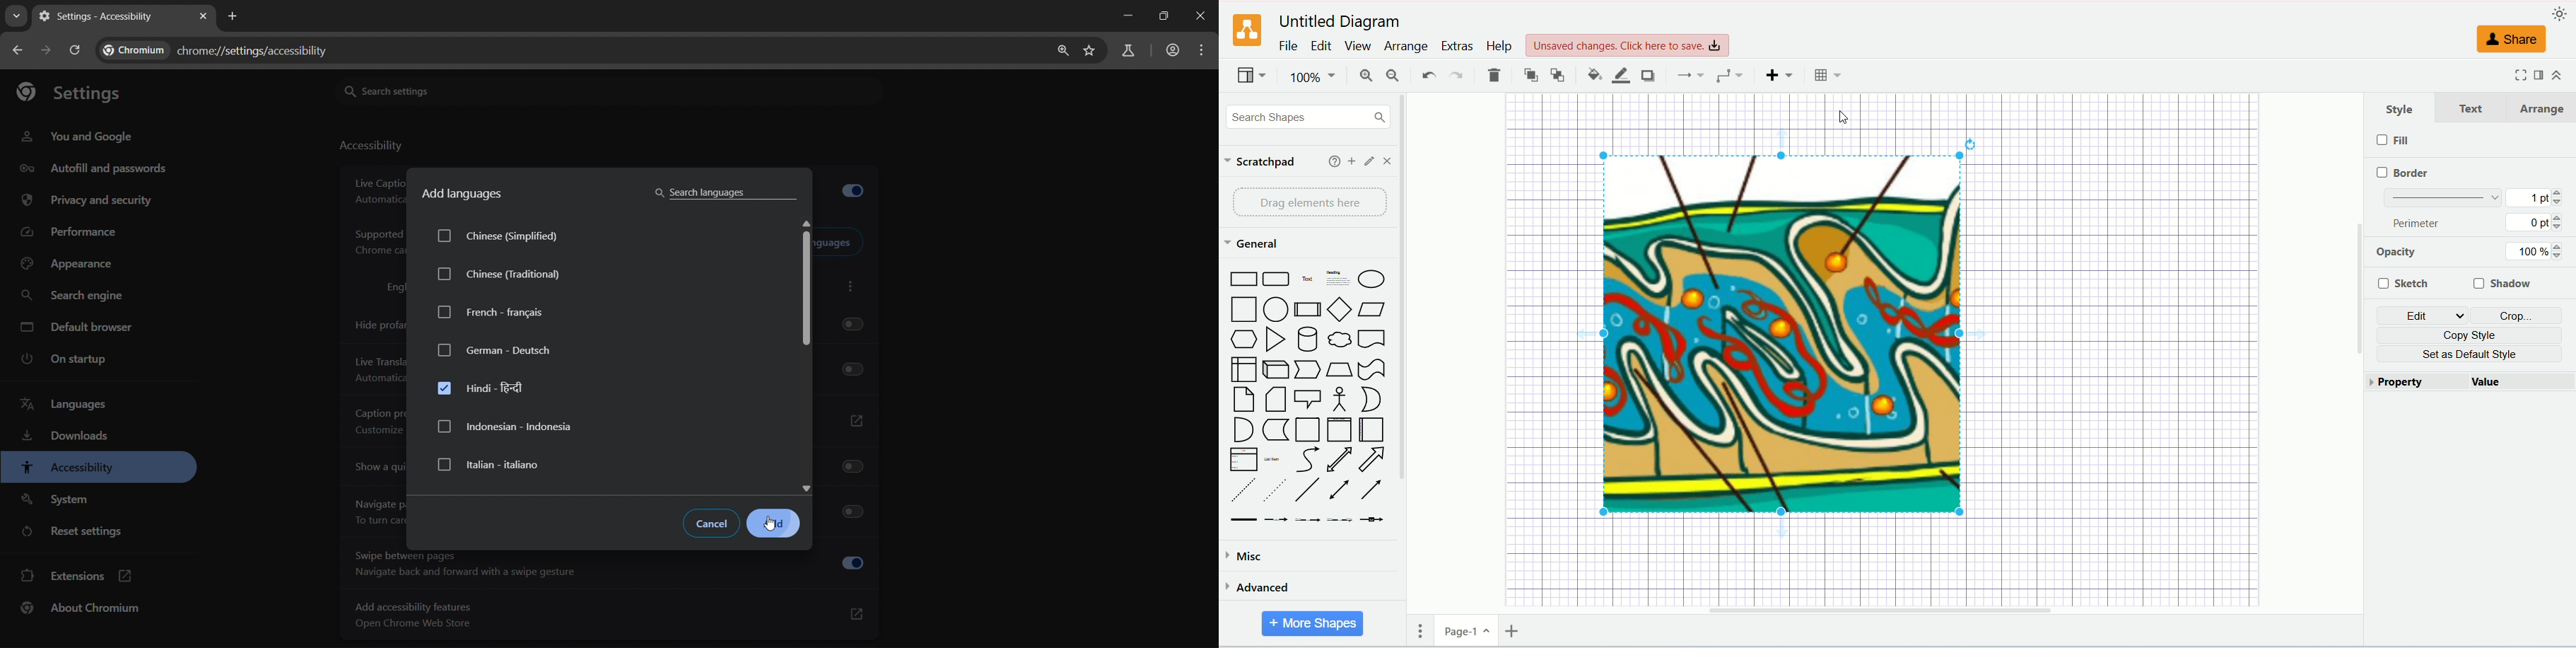 The height and width of the screenshot is (672, 2576). What do you see at coordinates (58, 501) in the screenshot?
I see `system` at bounding box center [58, 501].